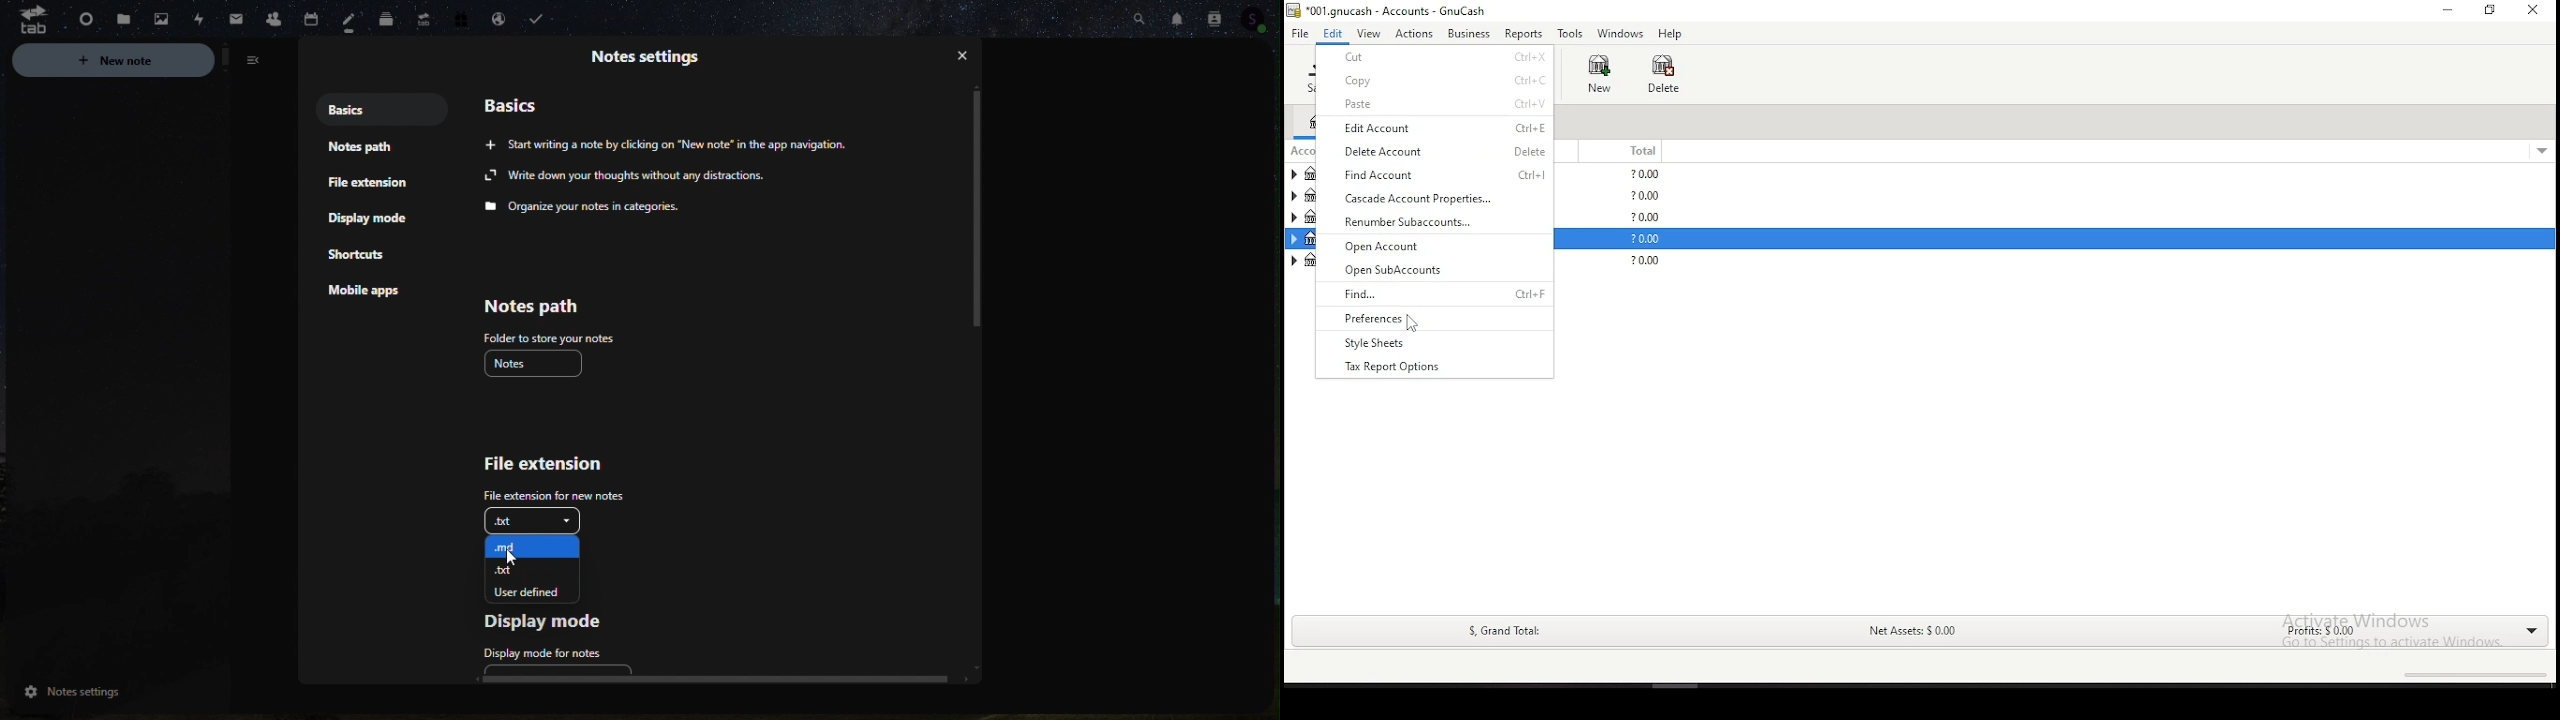 Image resolution: width=2576 pixels, height=728 pixels. What do you see at coordinates (422, 17) in the screenshot?
I see `upgrade` at bounding box center [422, 17].